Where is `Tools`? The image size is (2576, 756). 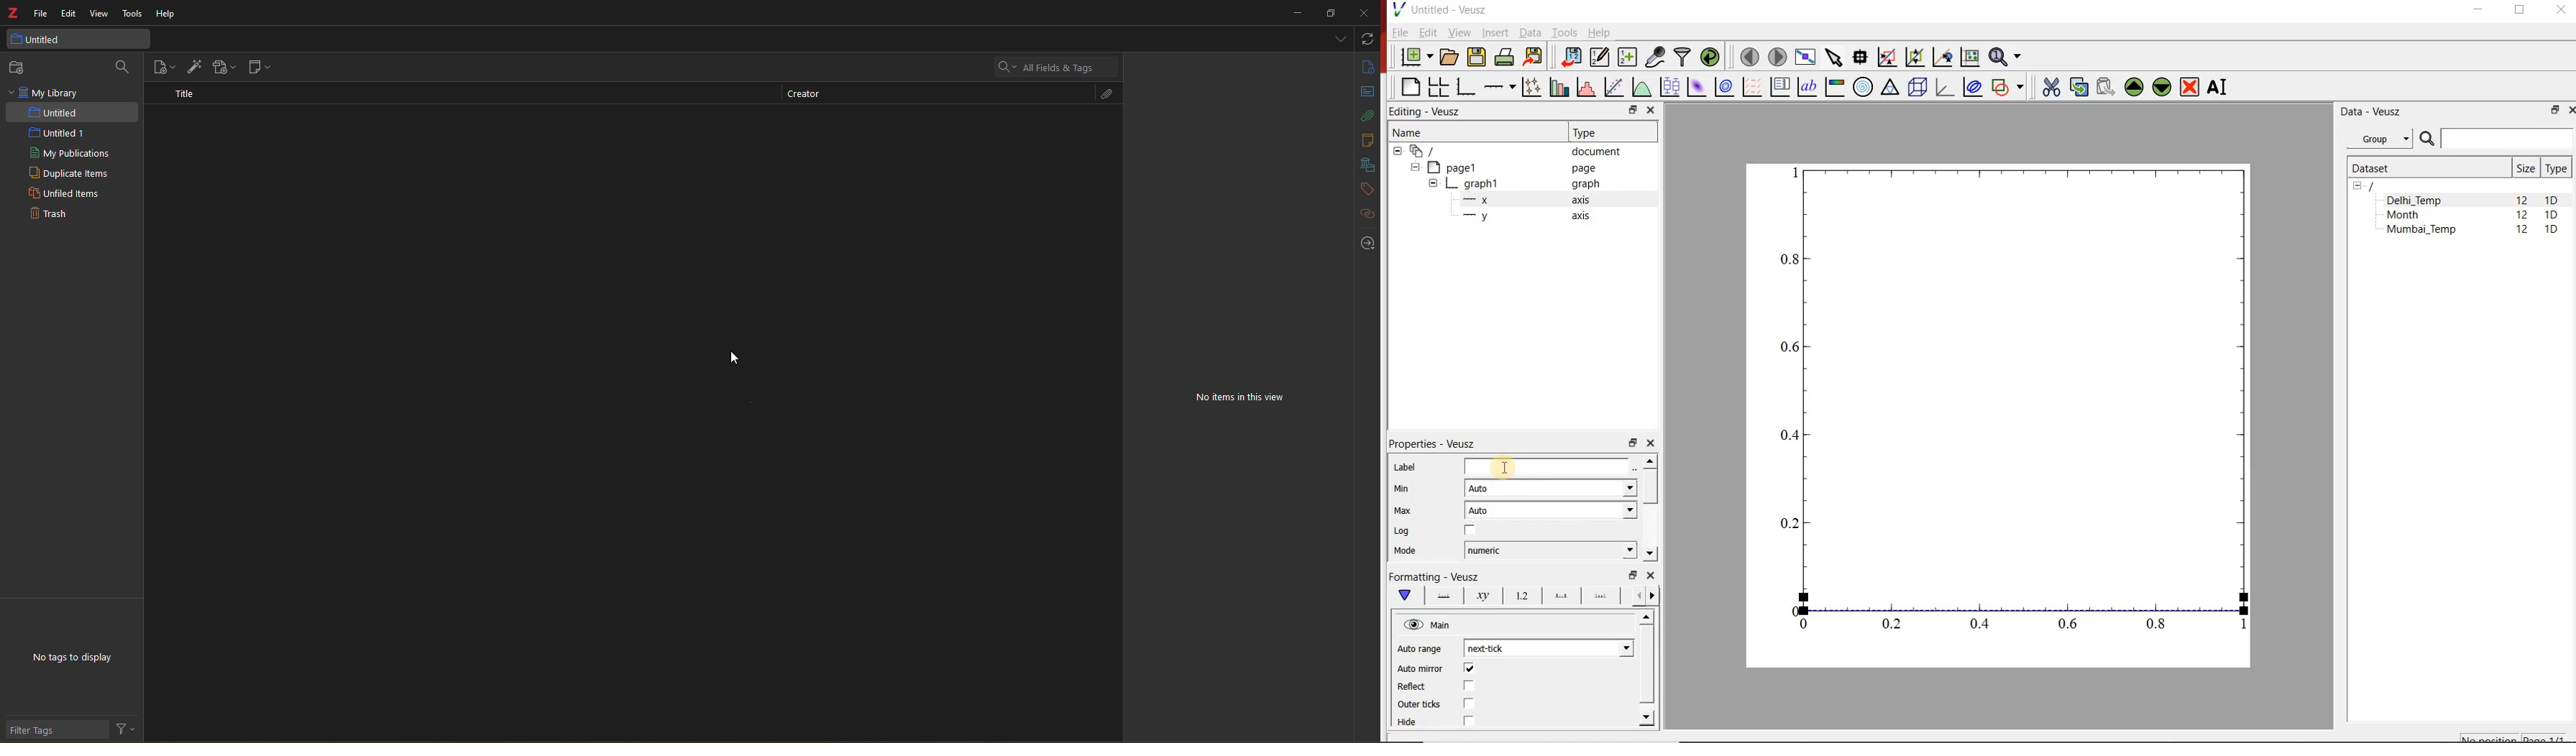
Tools is located at coordinates (1566, 33).